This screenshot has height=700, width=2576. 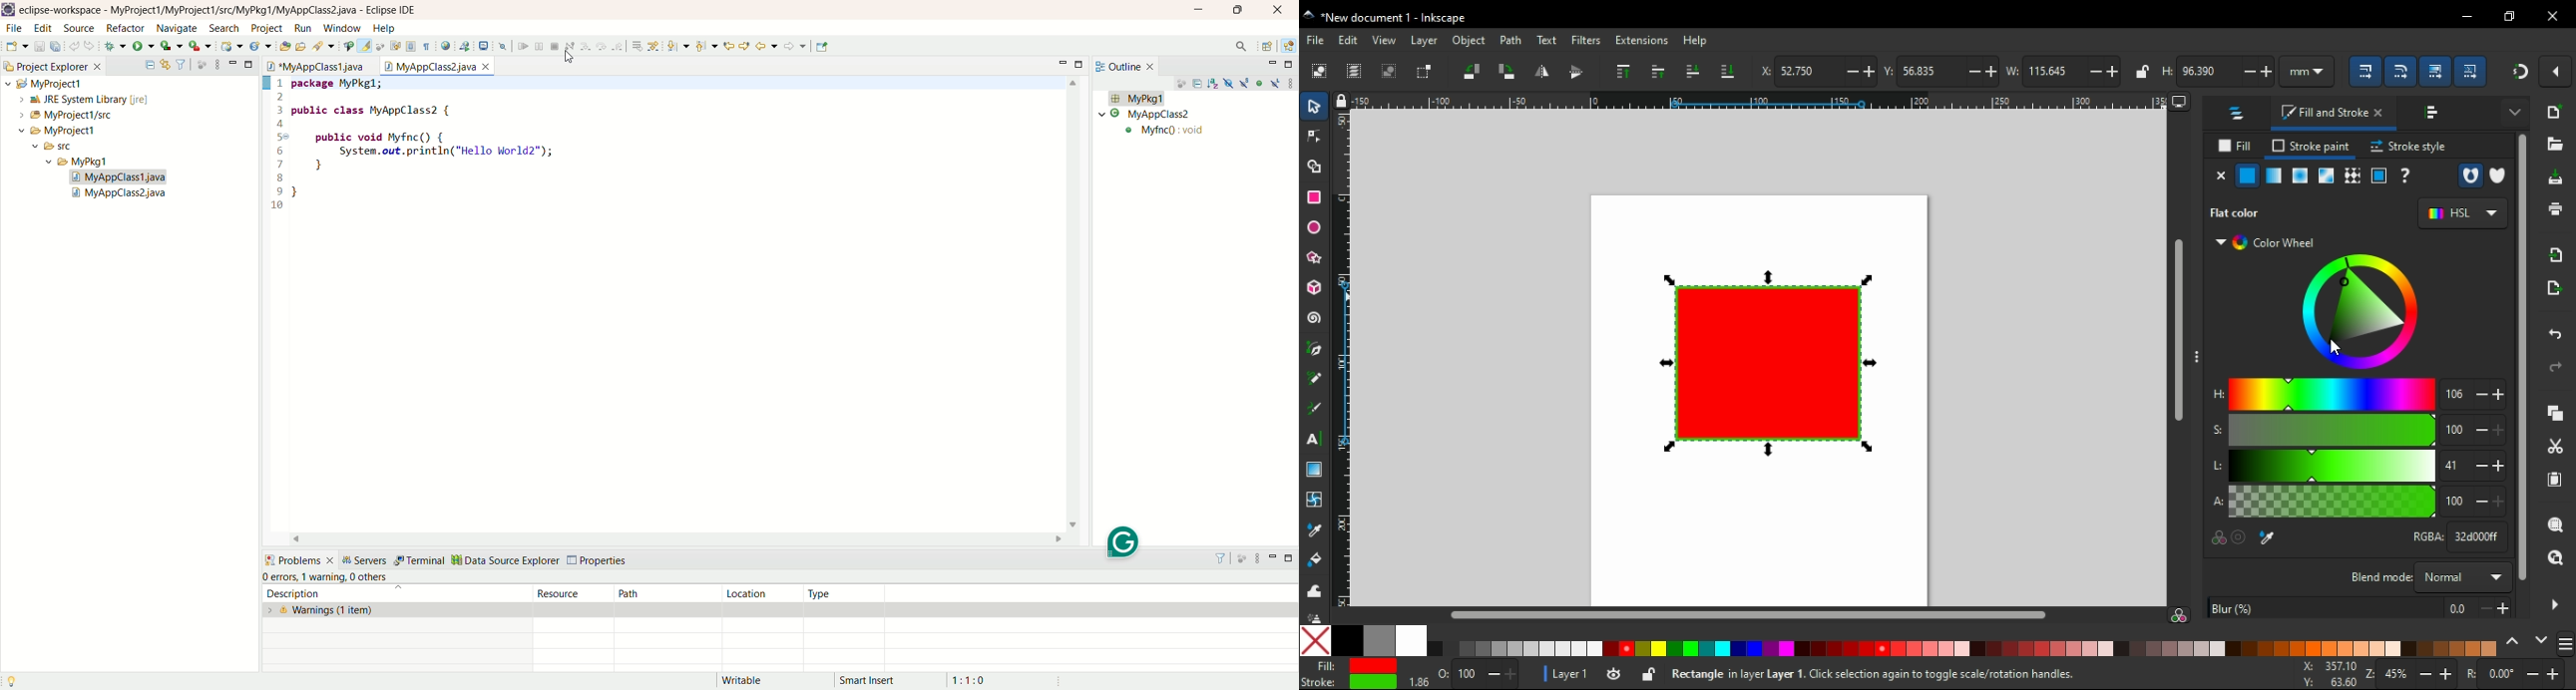 What do you see at coordinates (2511, 16) in the screenshot?
I see `restore` at bounding box center [2511, 16].